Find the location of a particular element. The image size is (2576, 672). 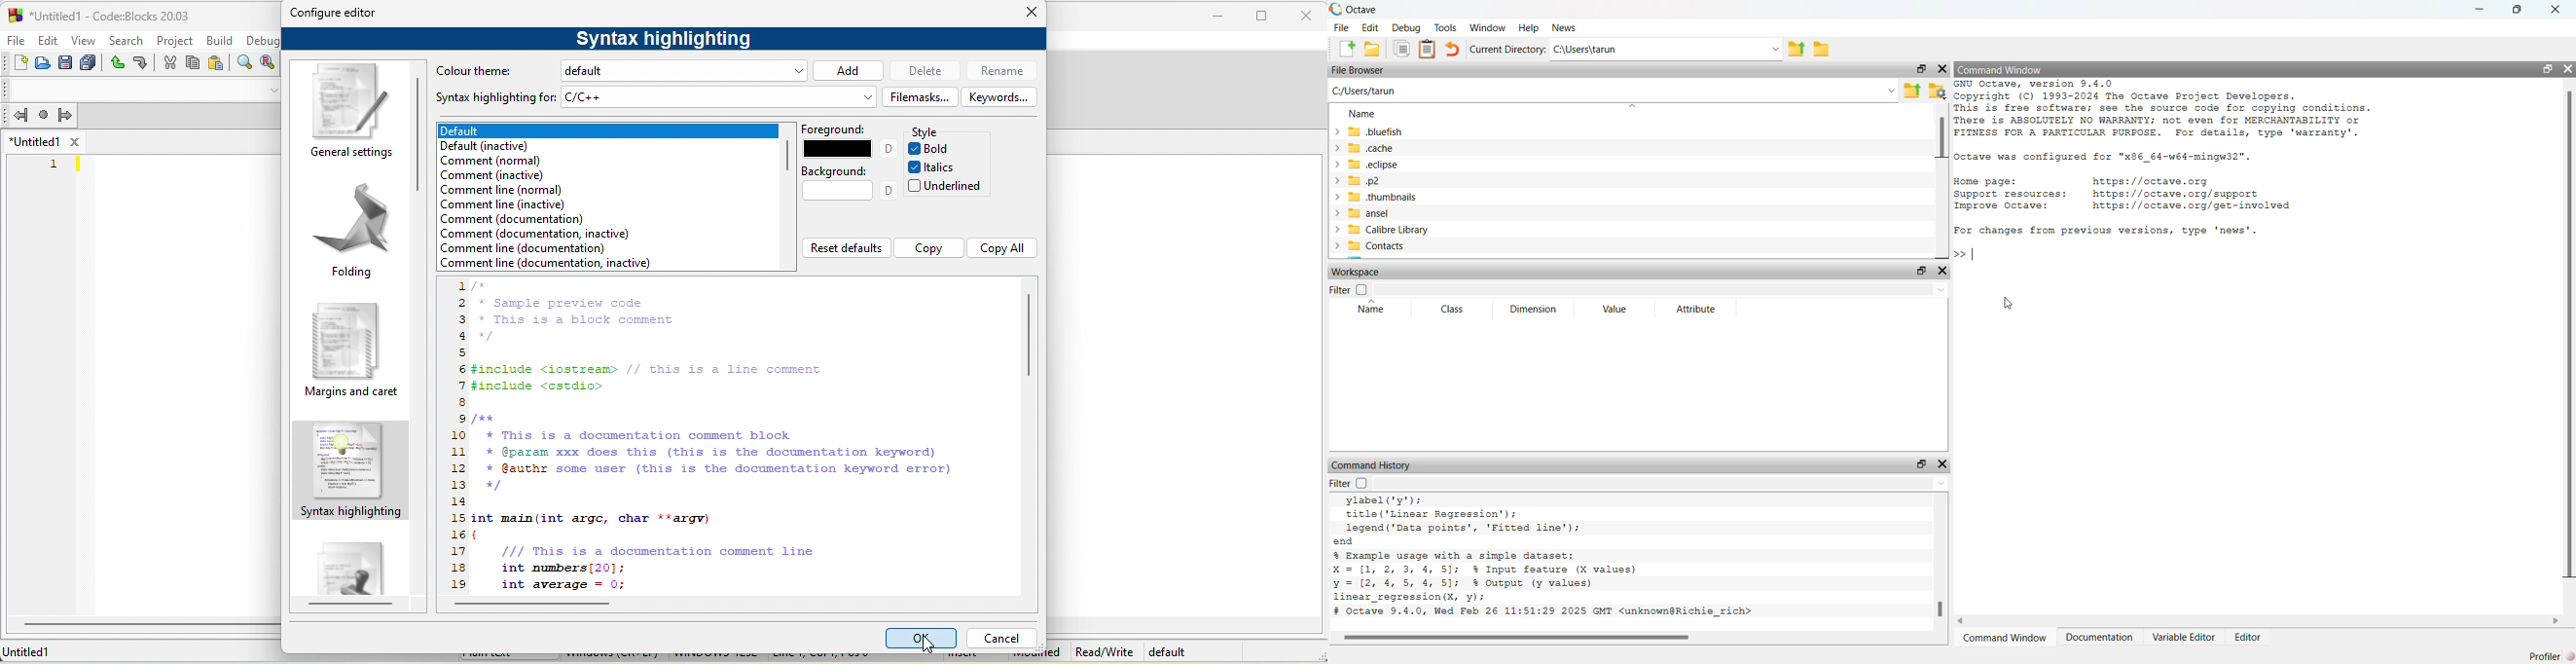

hide widget is located at coordinates (2569, 67).